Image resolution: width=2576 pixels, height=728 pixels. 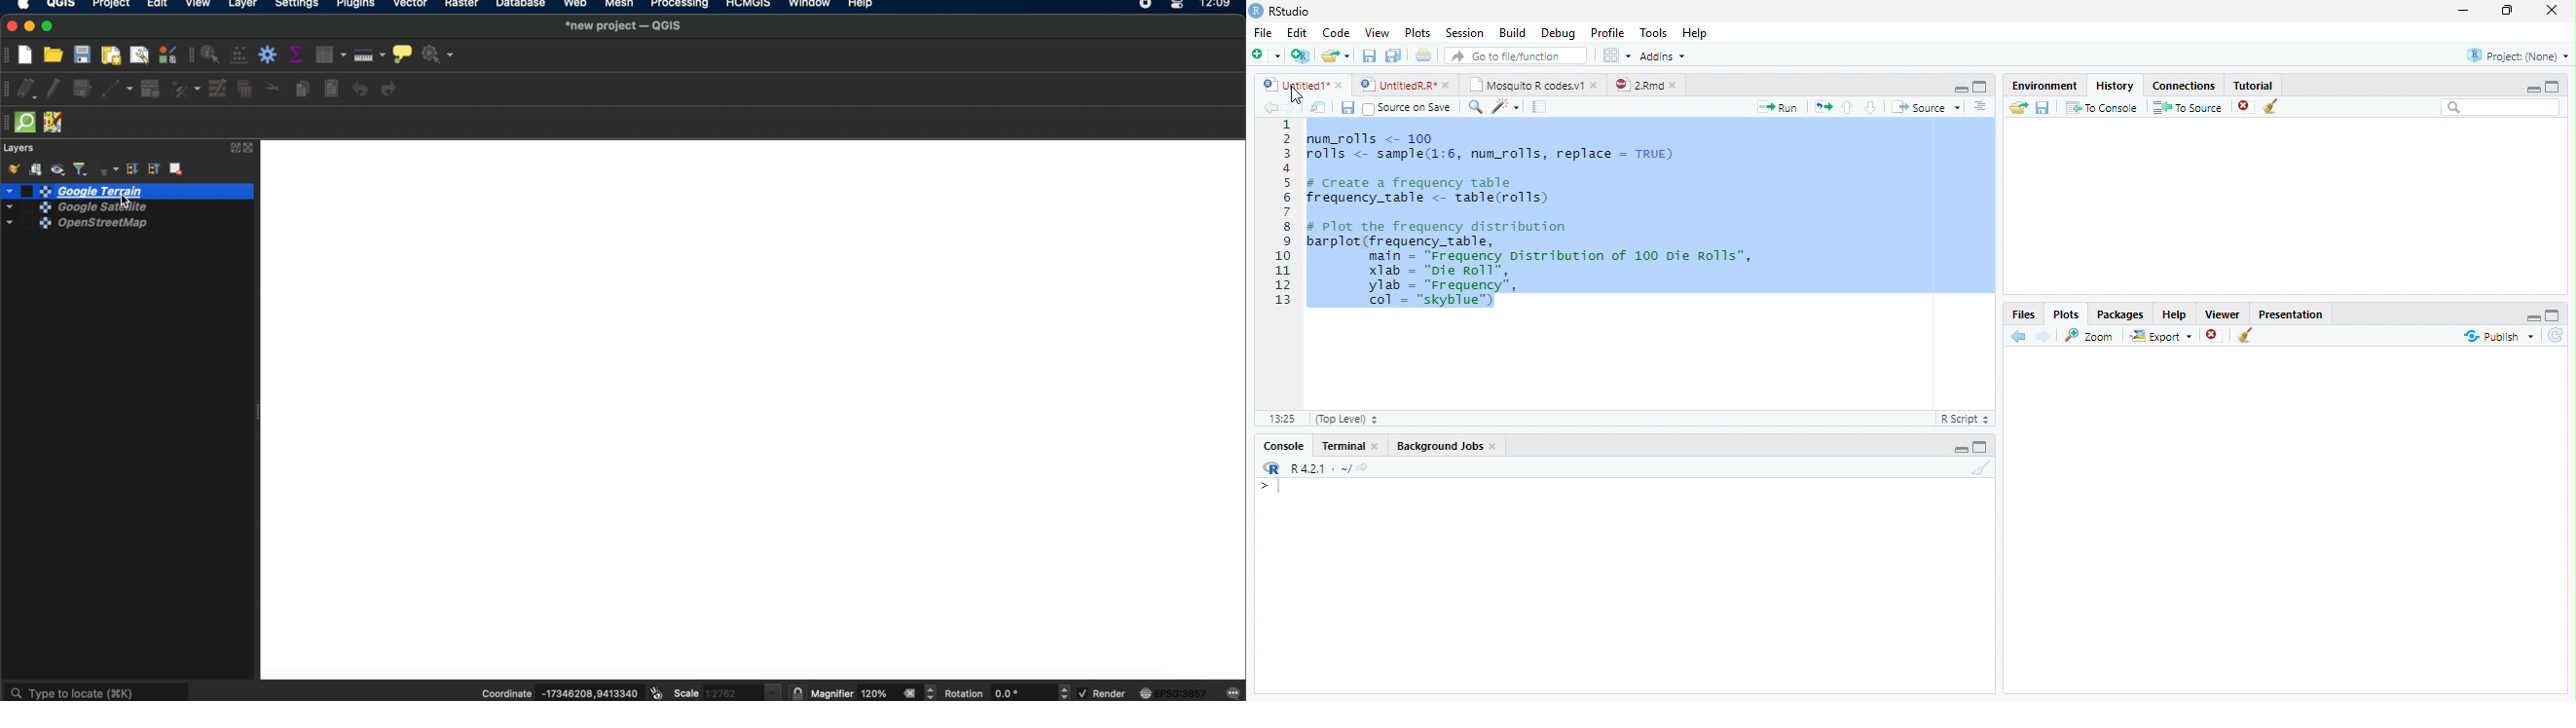 What do you see at coordinates (2555, 315) in the screenshot?
I see `Full Height` at bounding box center [2555, 315].